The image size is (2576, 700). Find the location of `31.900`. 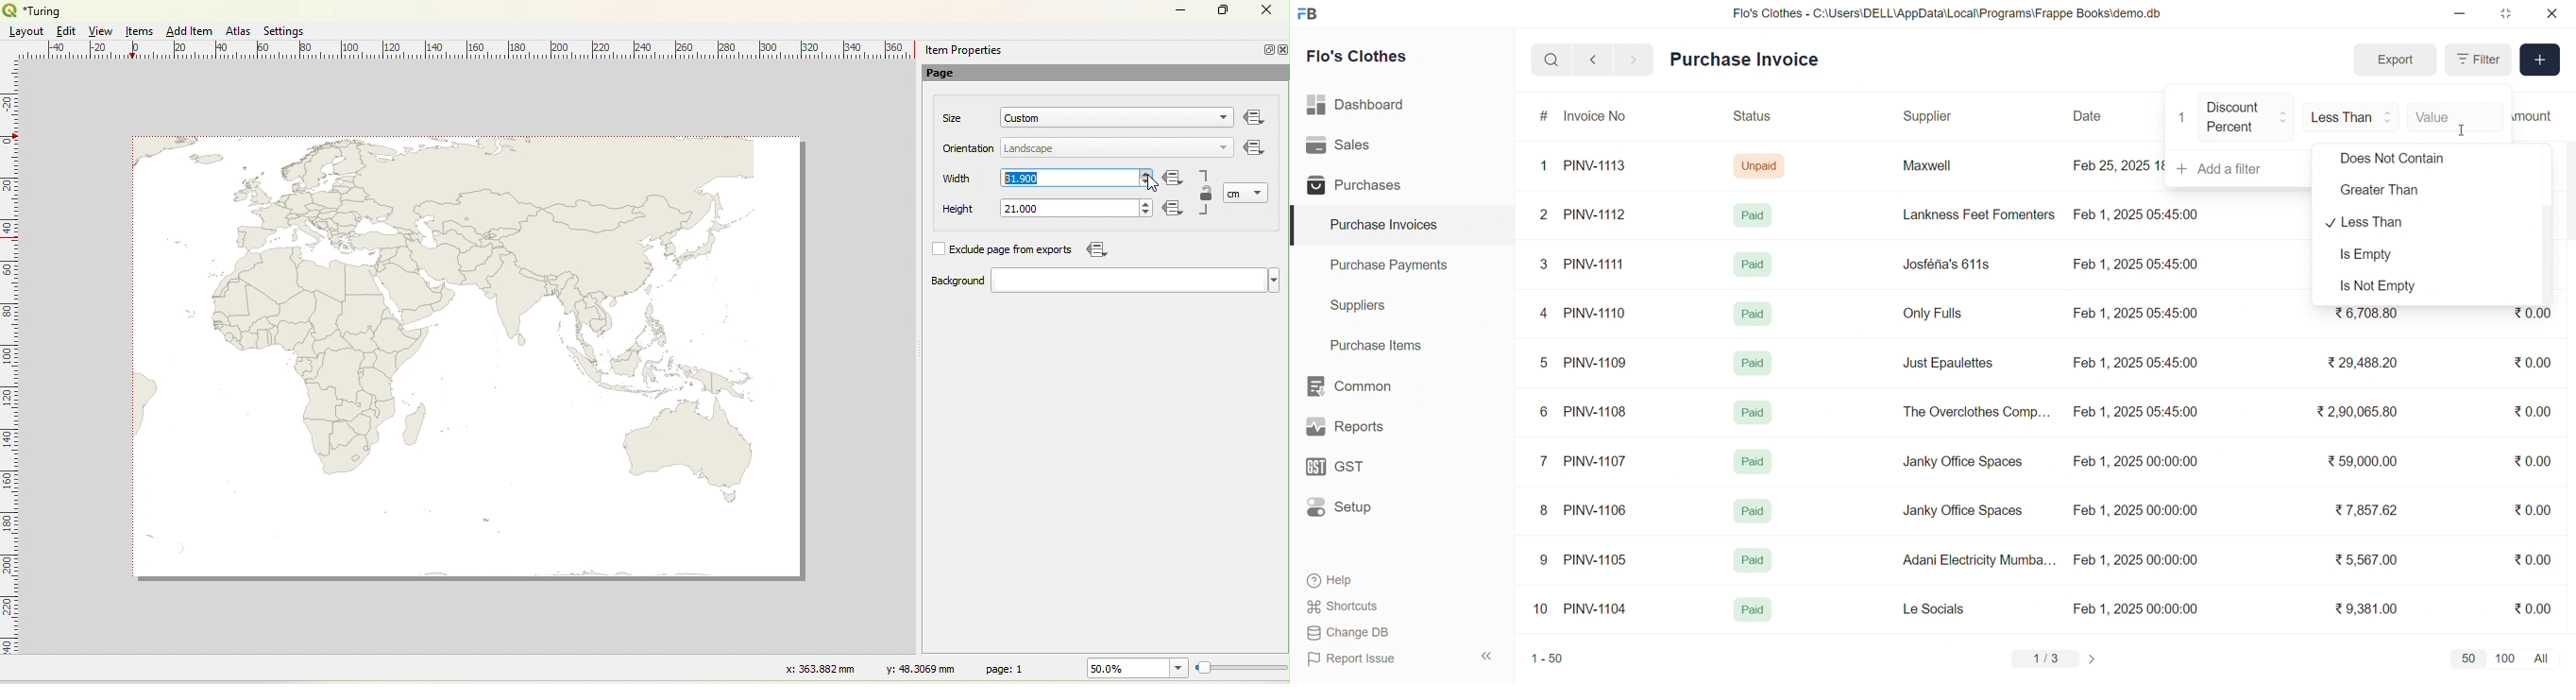

31.900 is located at coordinates (1020, 178).